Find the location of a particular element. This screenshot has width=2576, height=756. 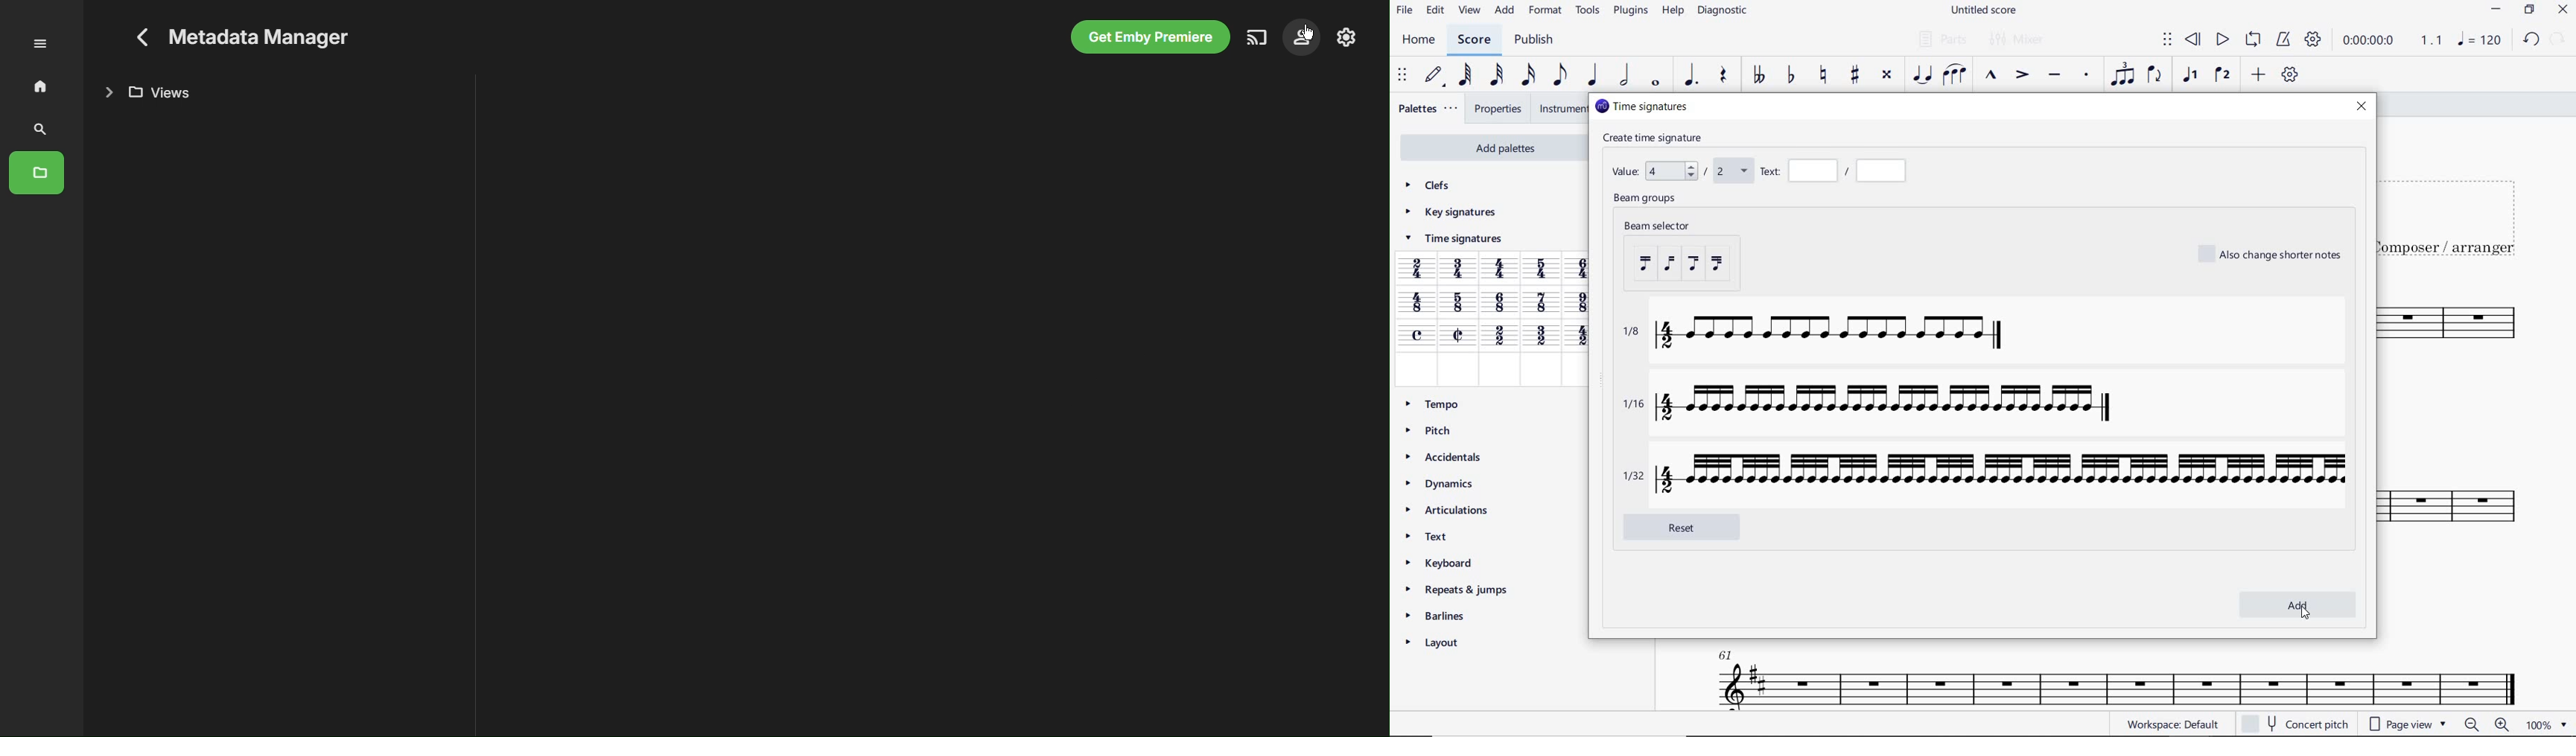

TEMPO is located at coordinates (1438, 405).